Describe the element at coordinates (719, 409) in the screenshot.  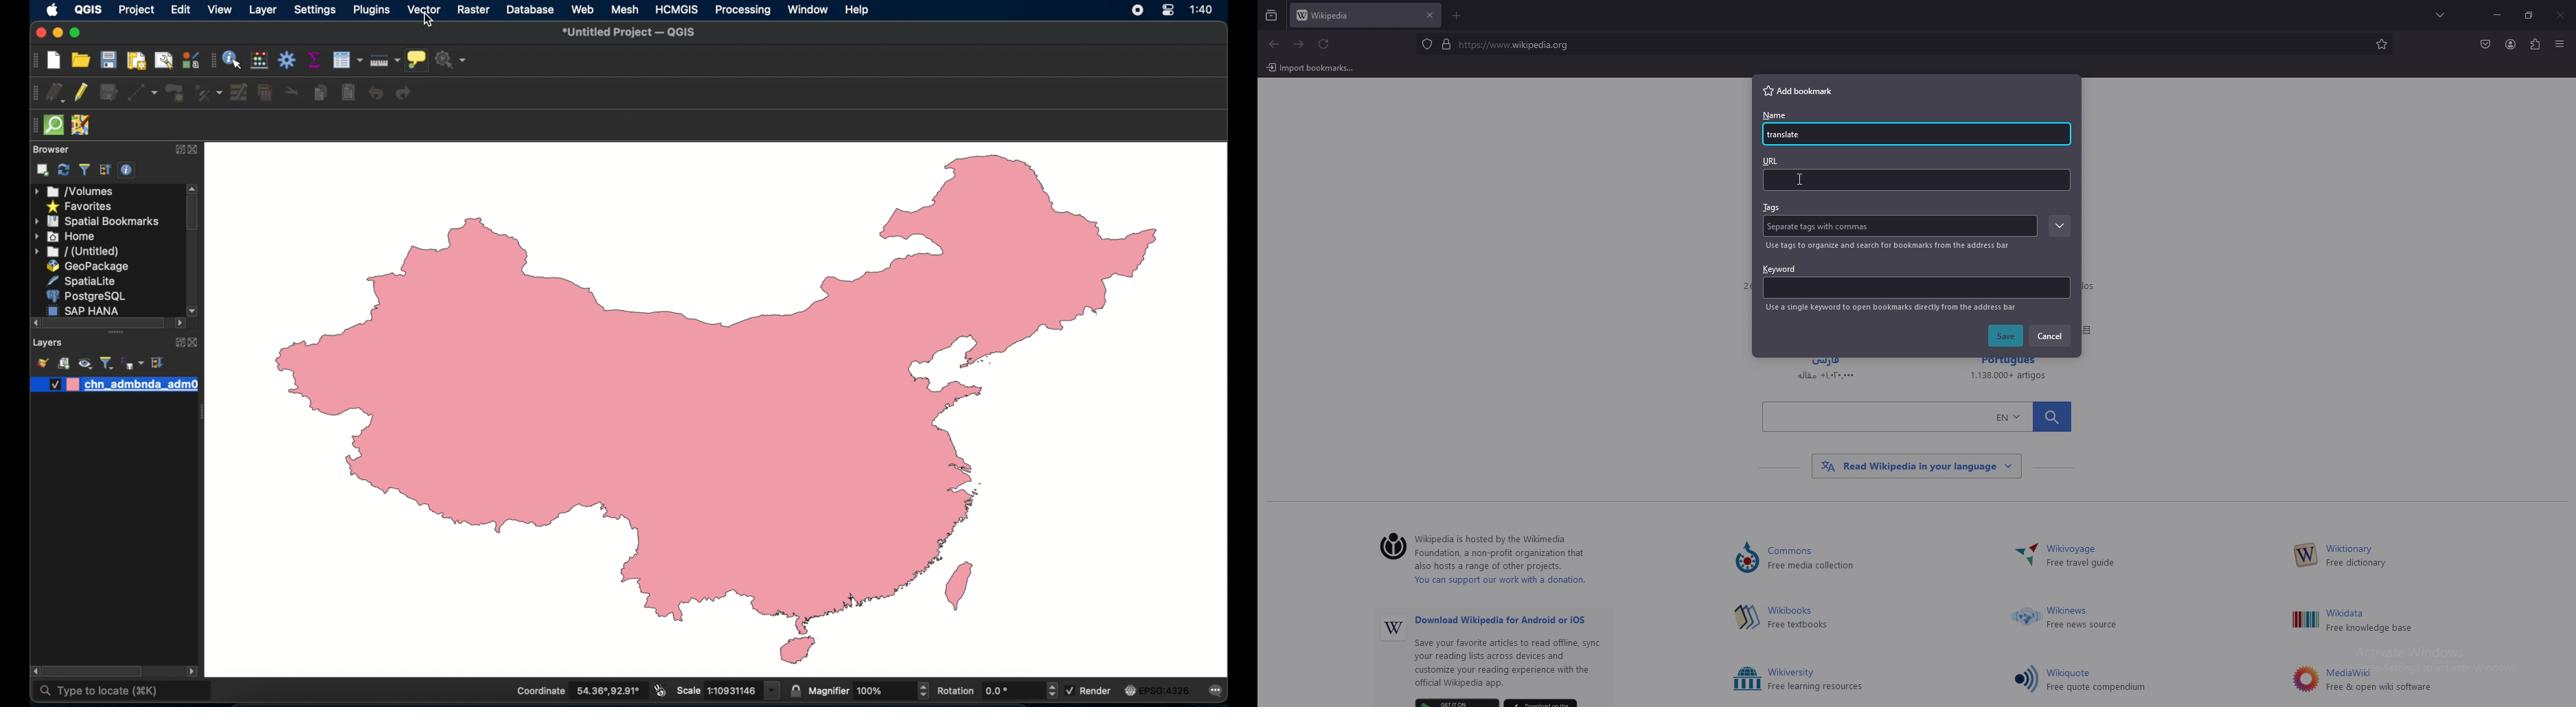
I see `vector map of china` at that location.